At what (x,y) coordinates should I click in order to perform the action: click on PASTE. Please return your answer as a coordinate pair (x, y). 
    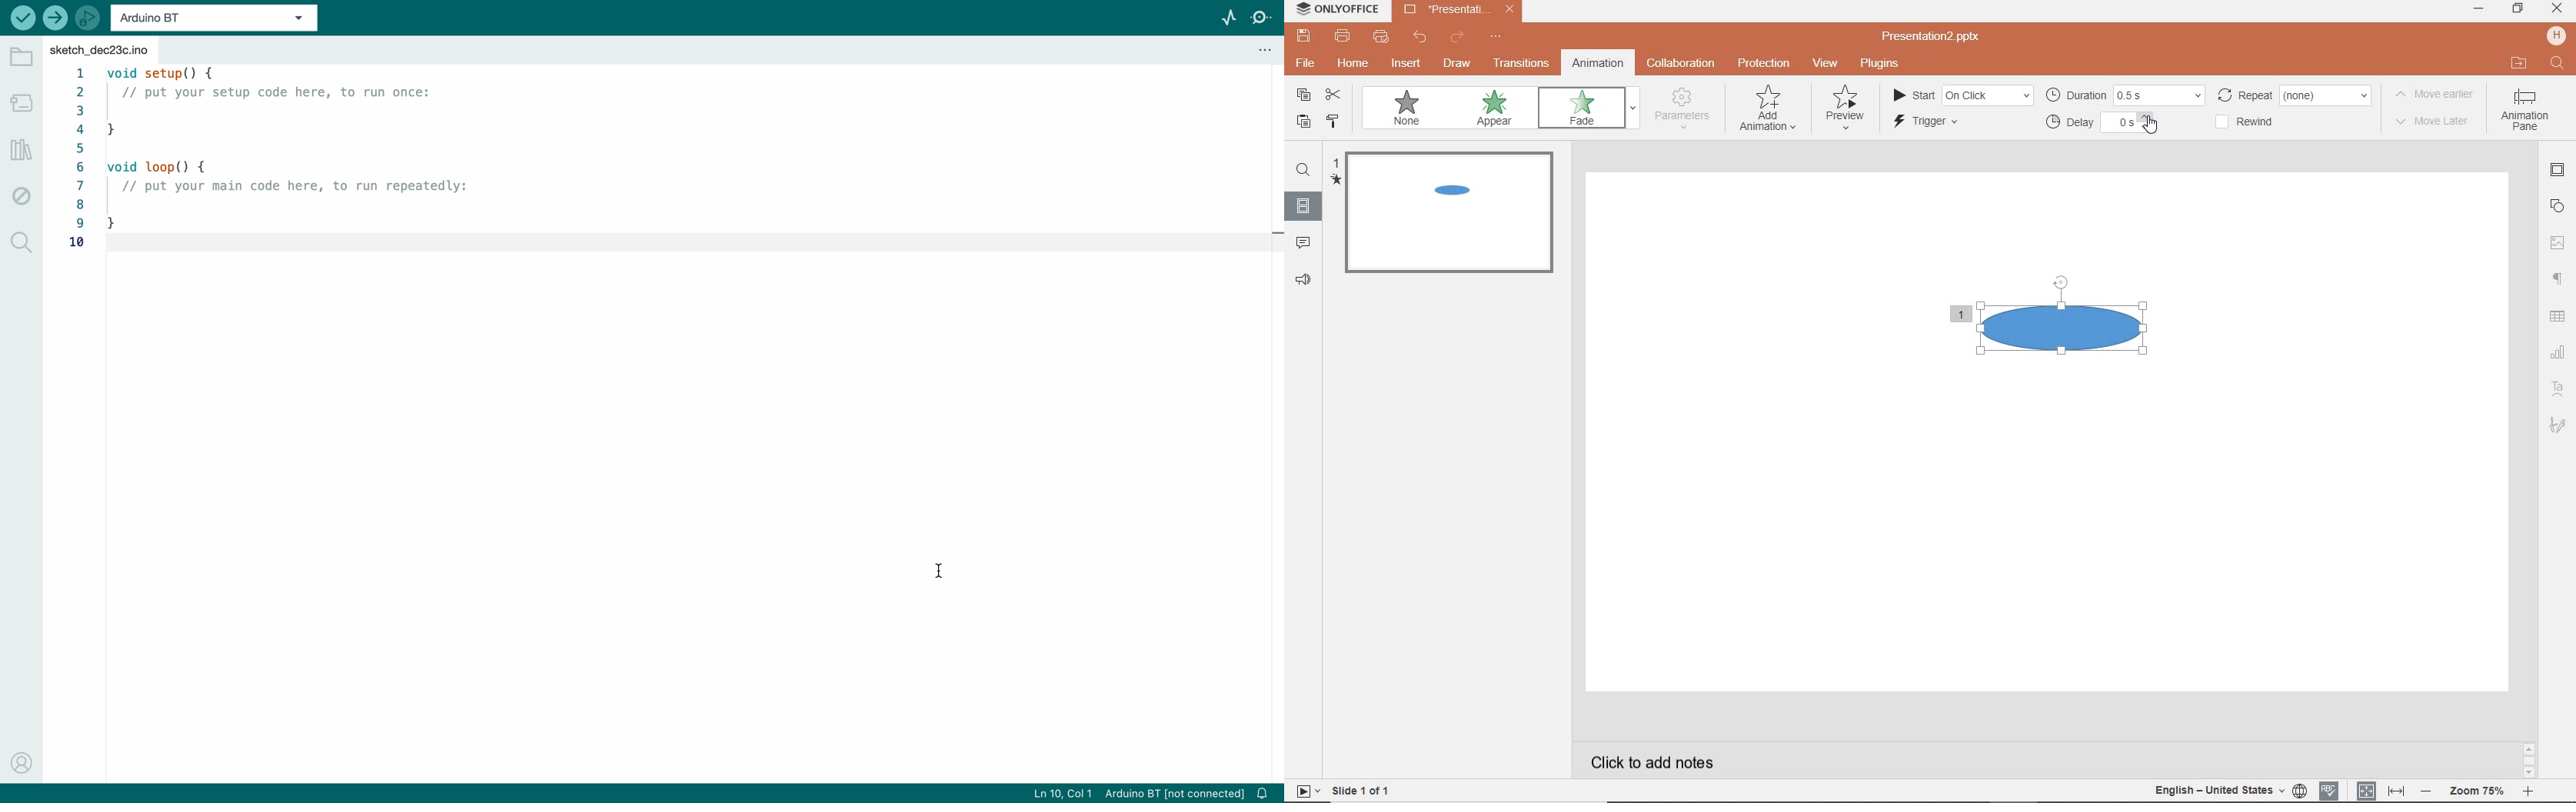
    Looking at the image, I should click on (1303, 122).